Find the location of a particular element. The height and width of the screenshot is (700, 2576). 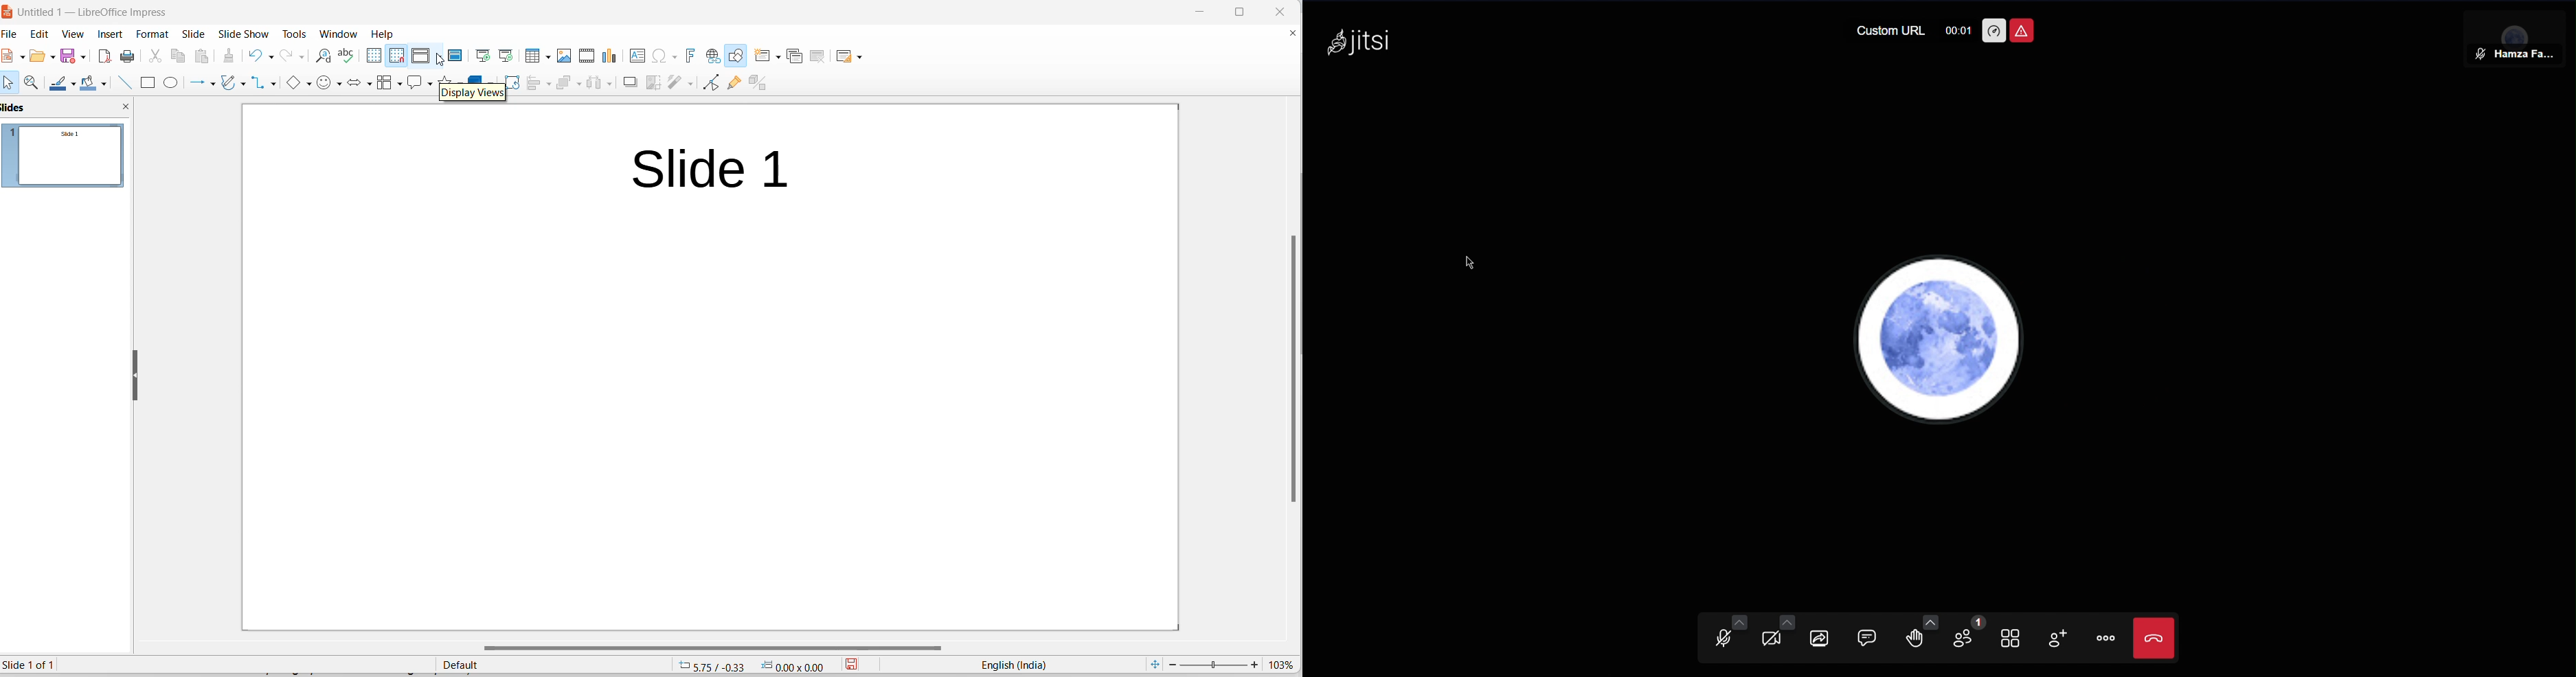

toggle extrusion is located at coordinates (762, 84).